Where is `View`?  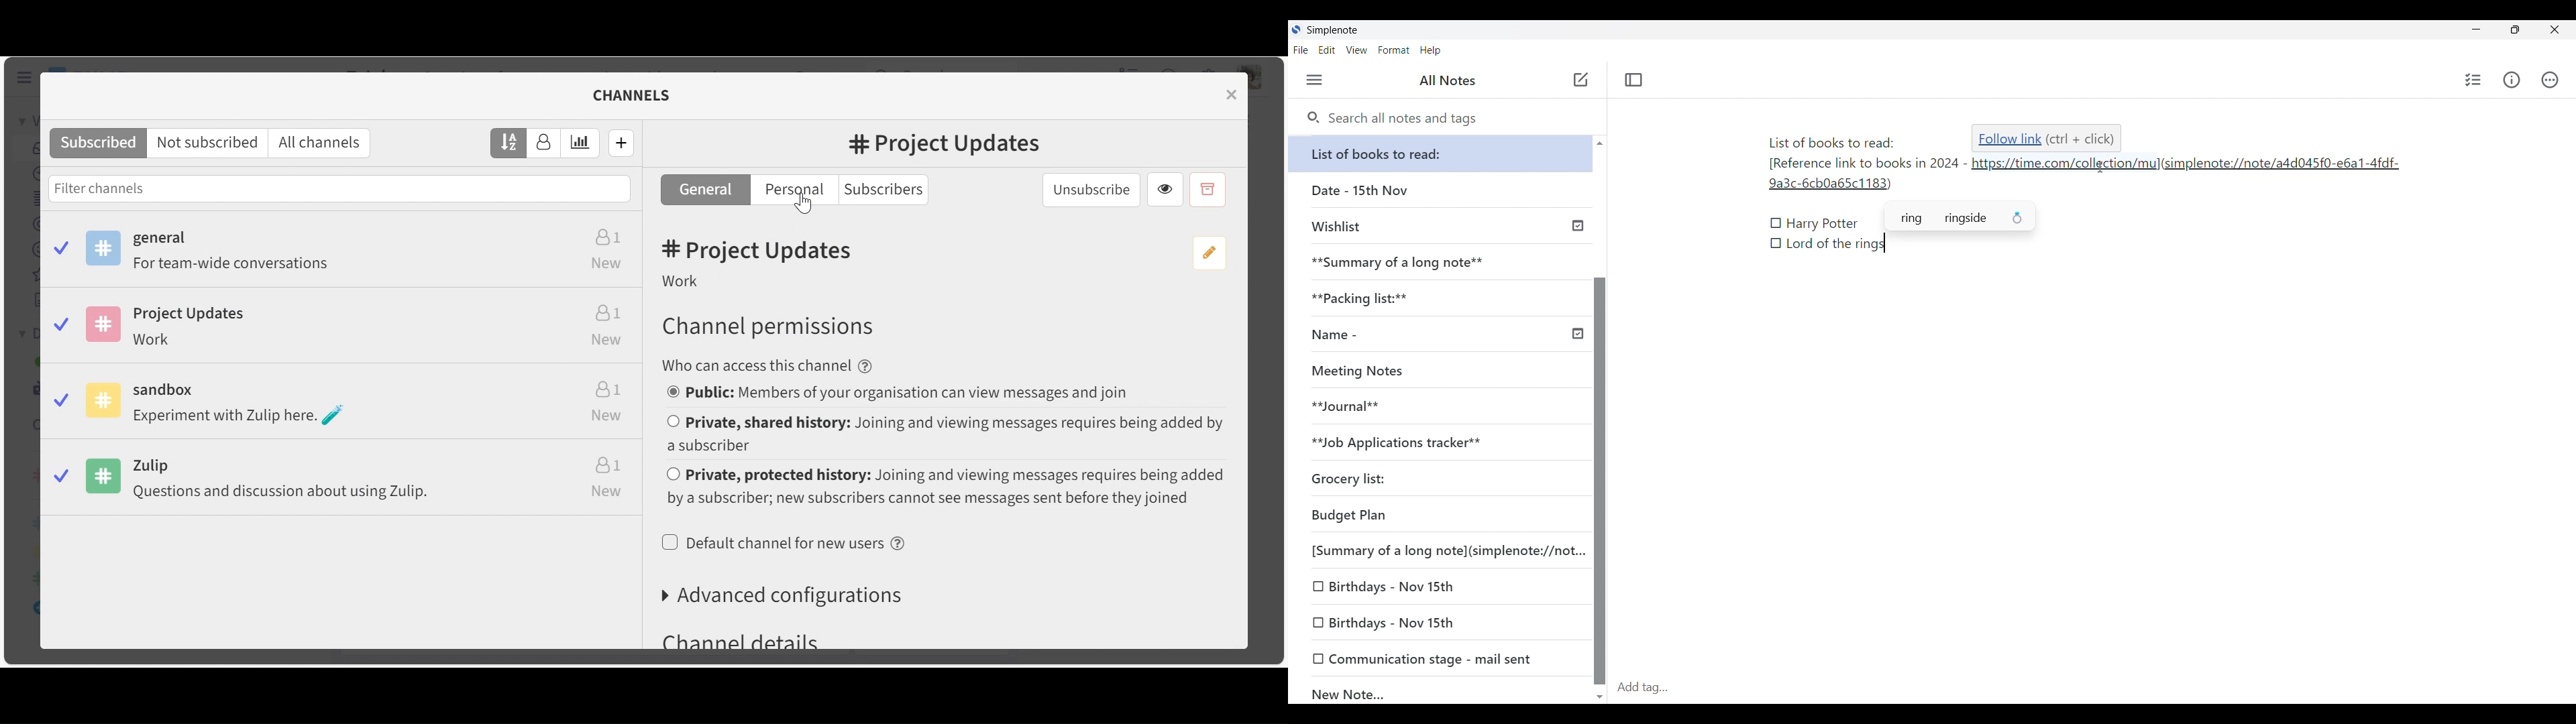
View is located at coordinates (1357, 50).